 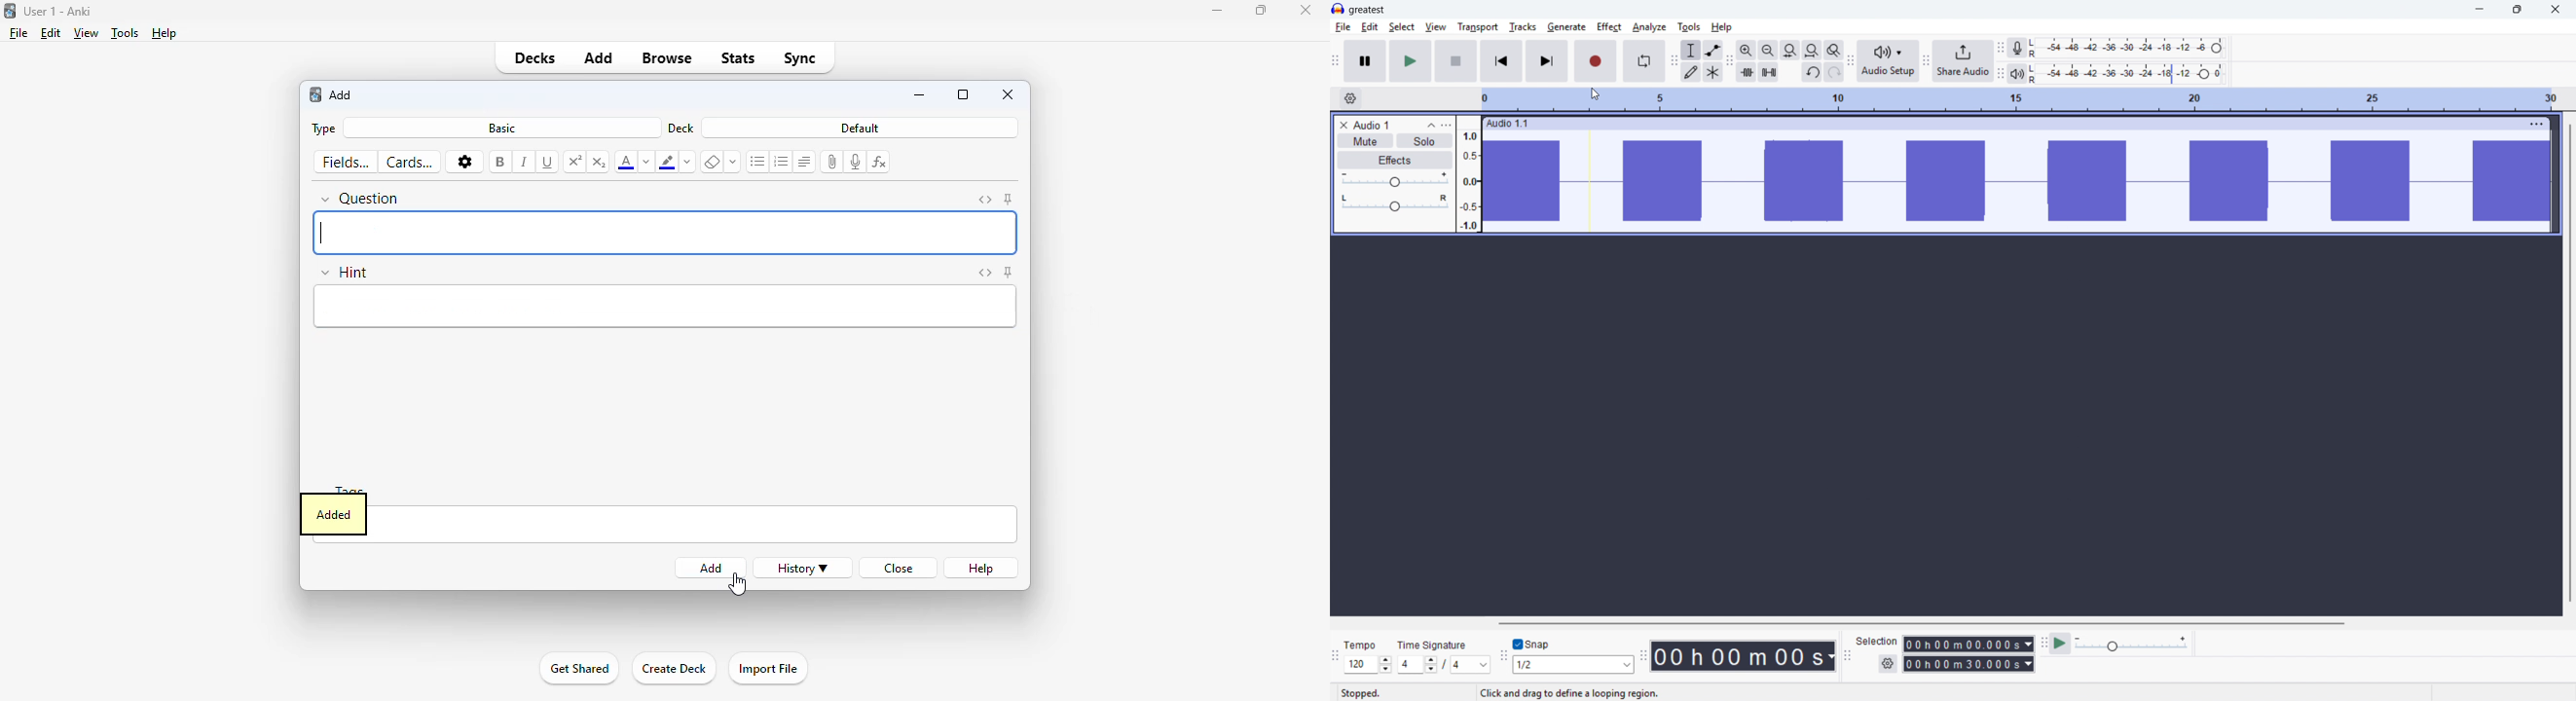 I want to click on add, so click(x=599, y=57).